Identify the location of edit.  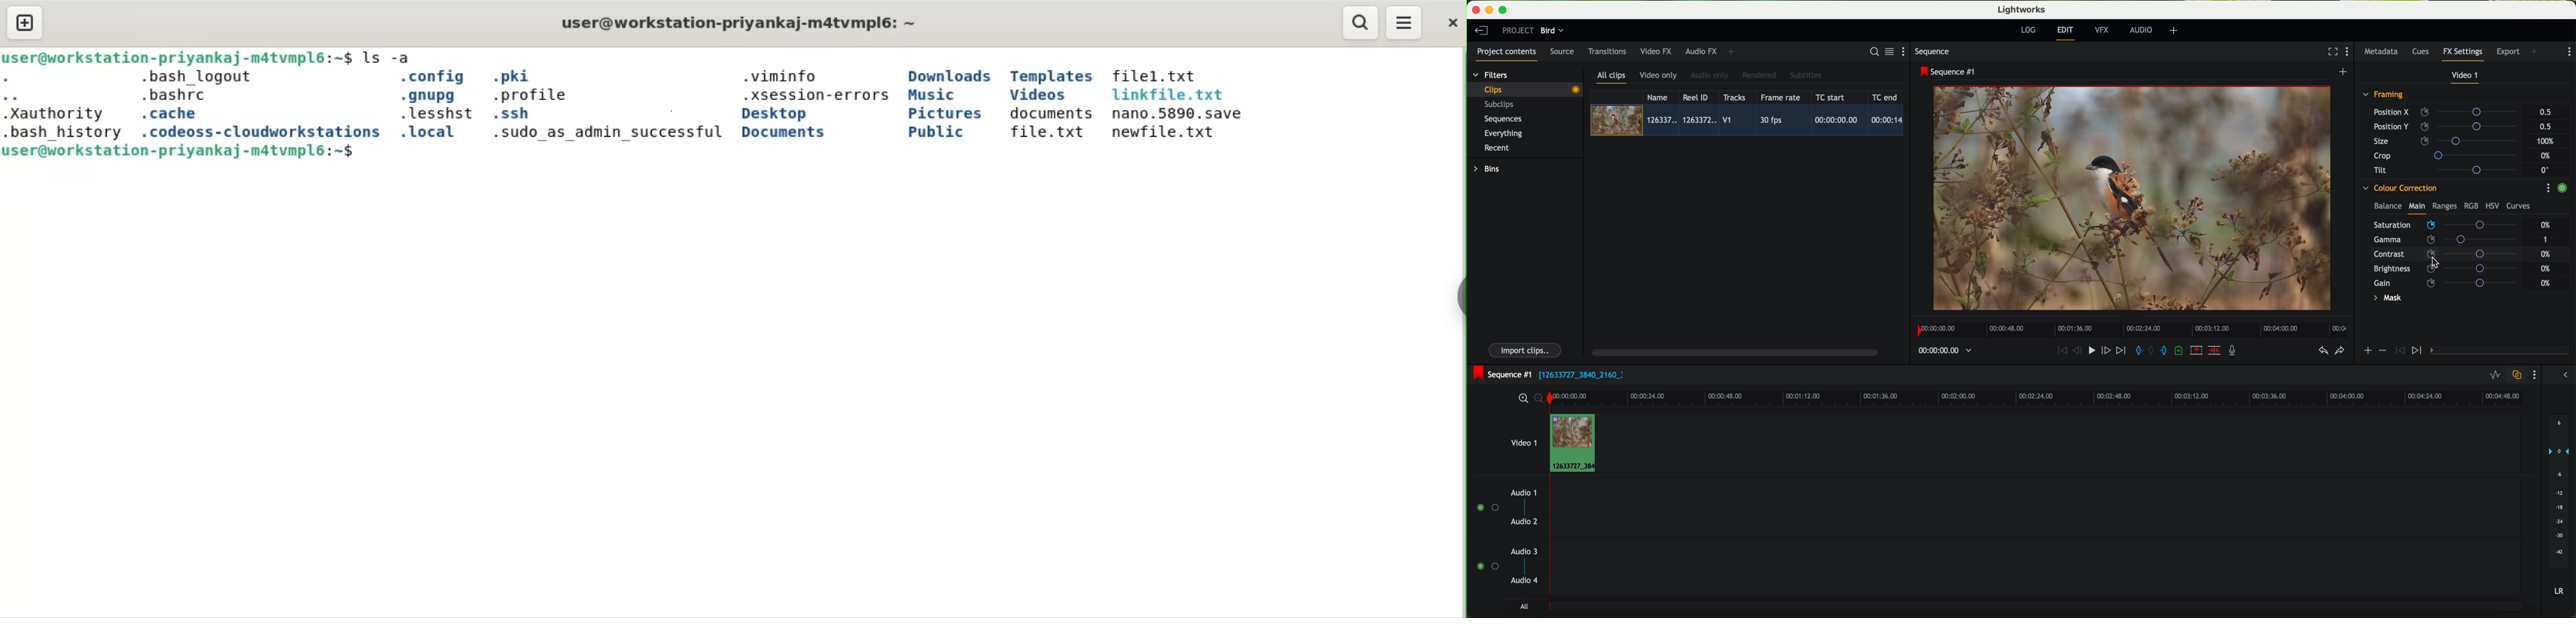
(2066, 32).